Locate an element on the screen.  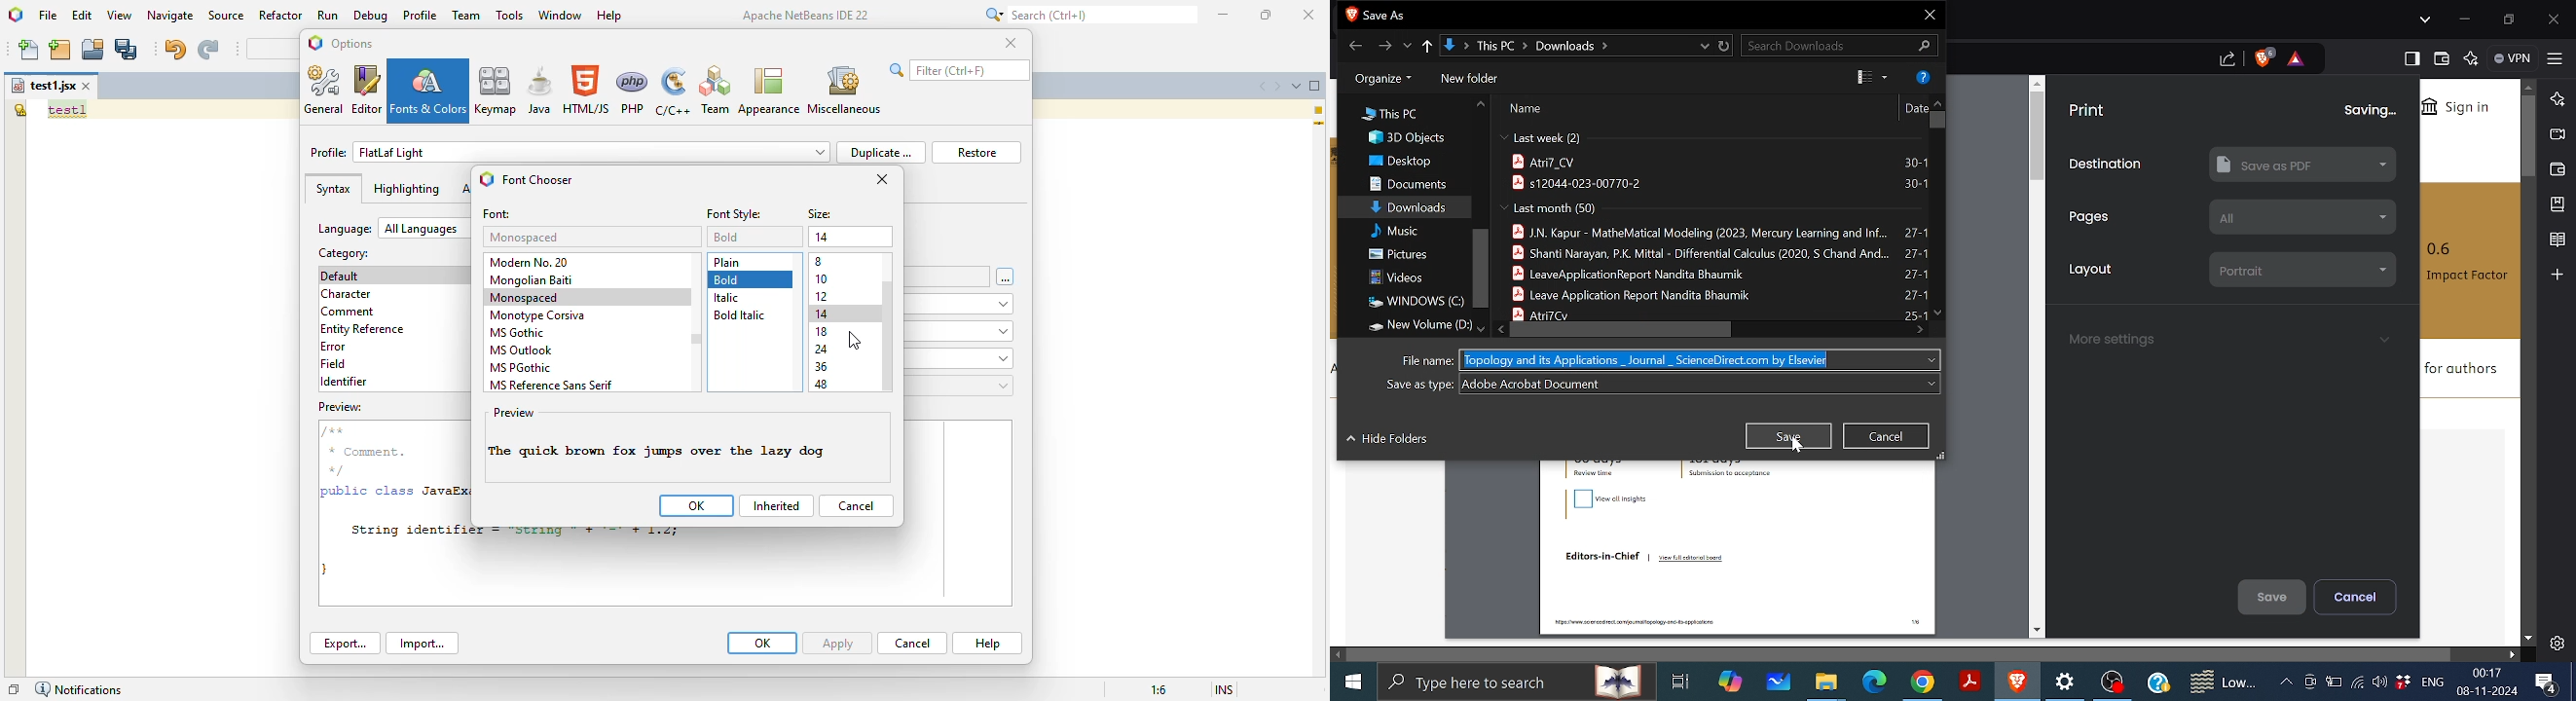
inherited is located at coordinates (776, 505).